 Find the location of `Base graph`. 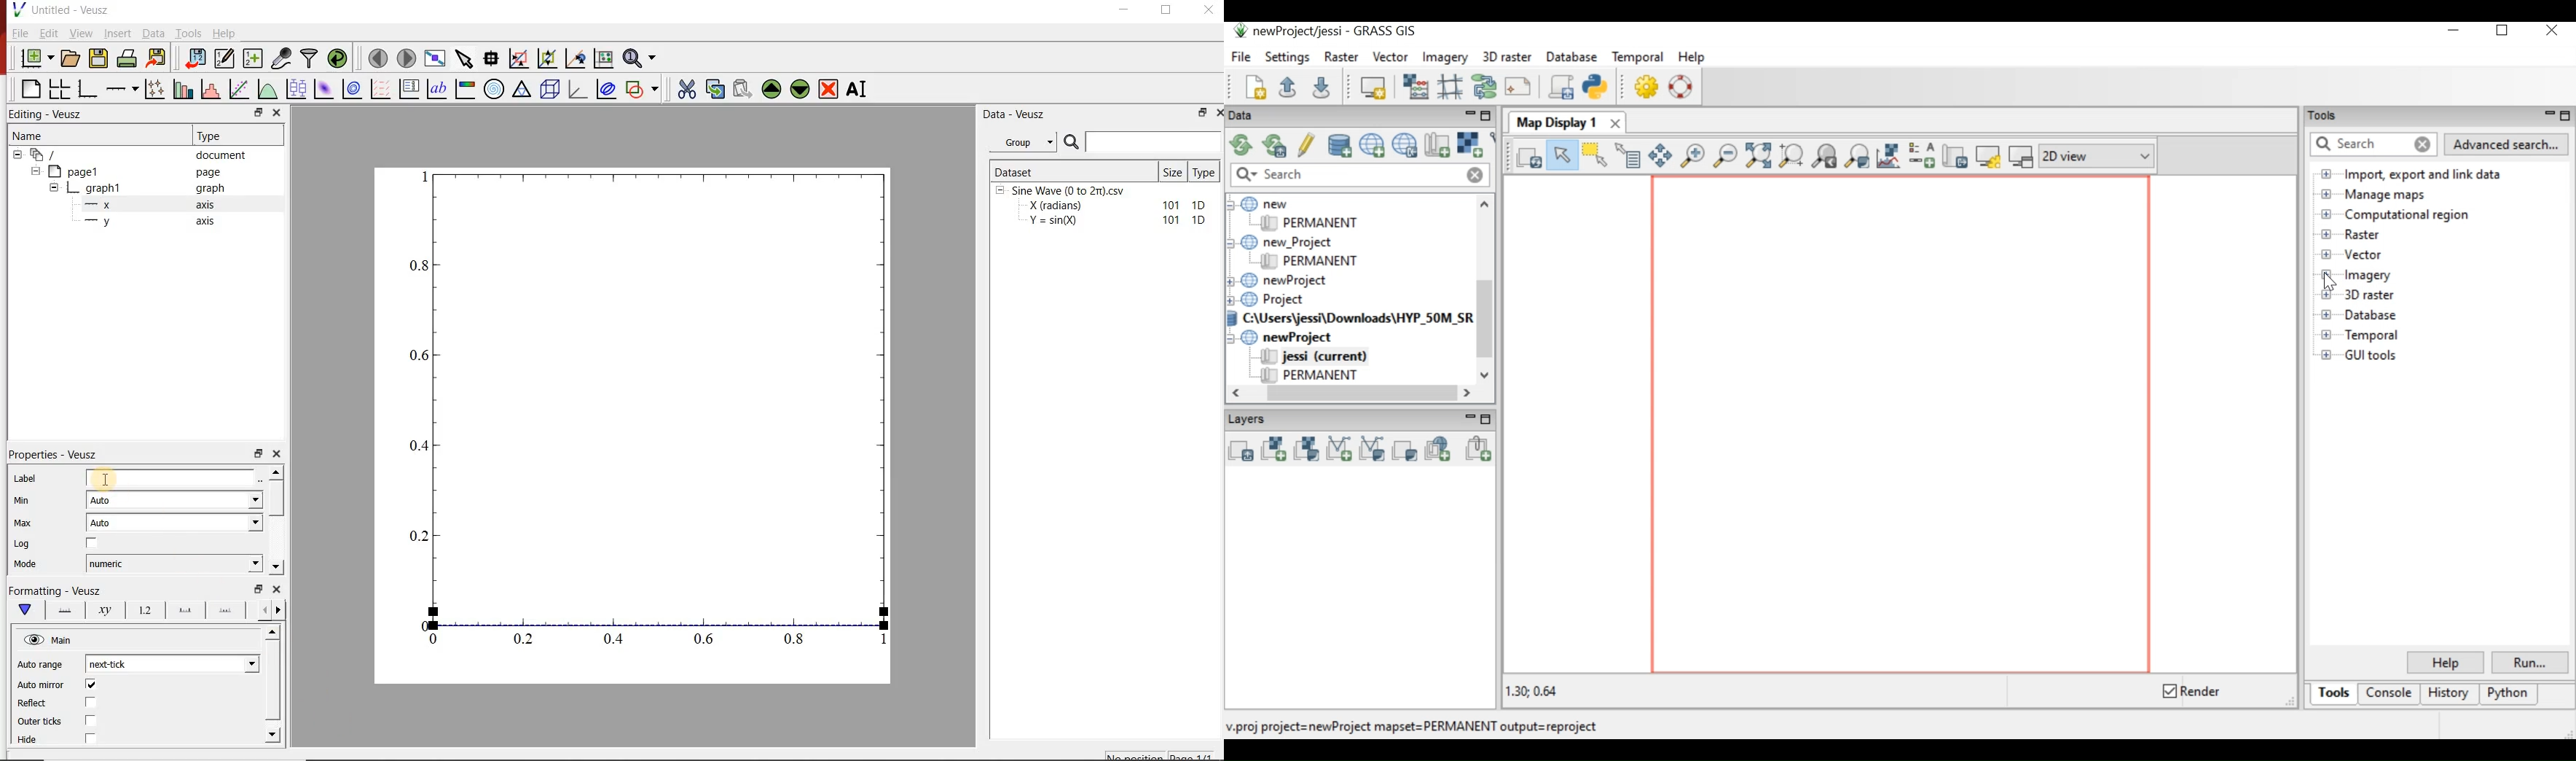

Base graph is located at coordinates (88, 89).